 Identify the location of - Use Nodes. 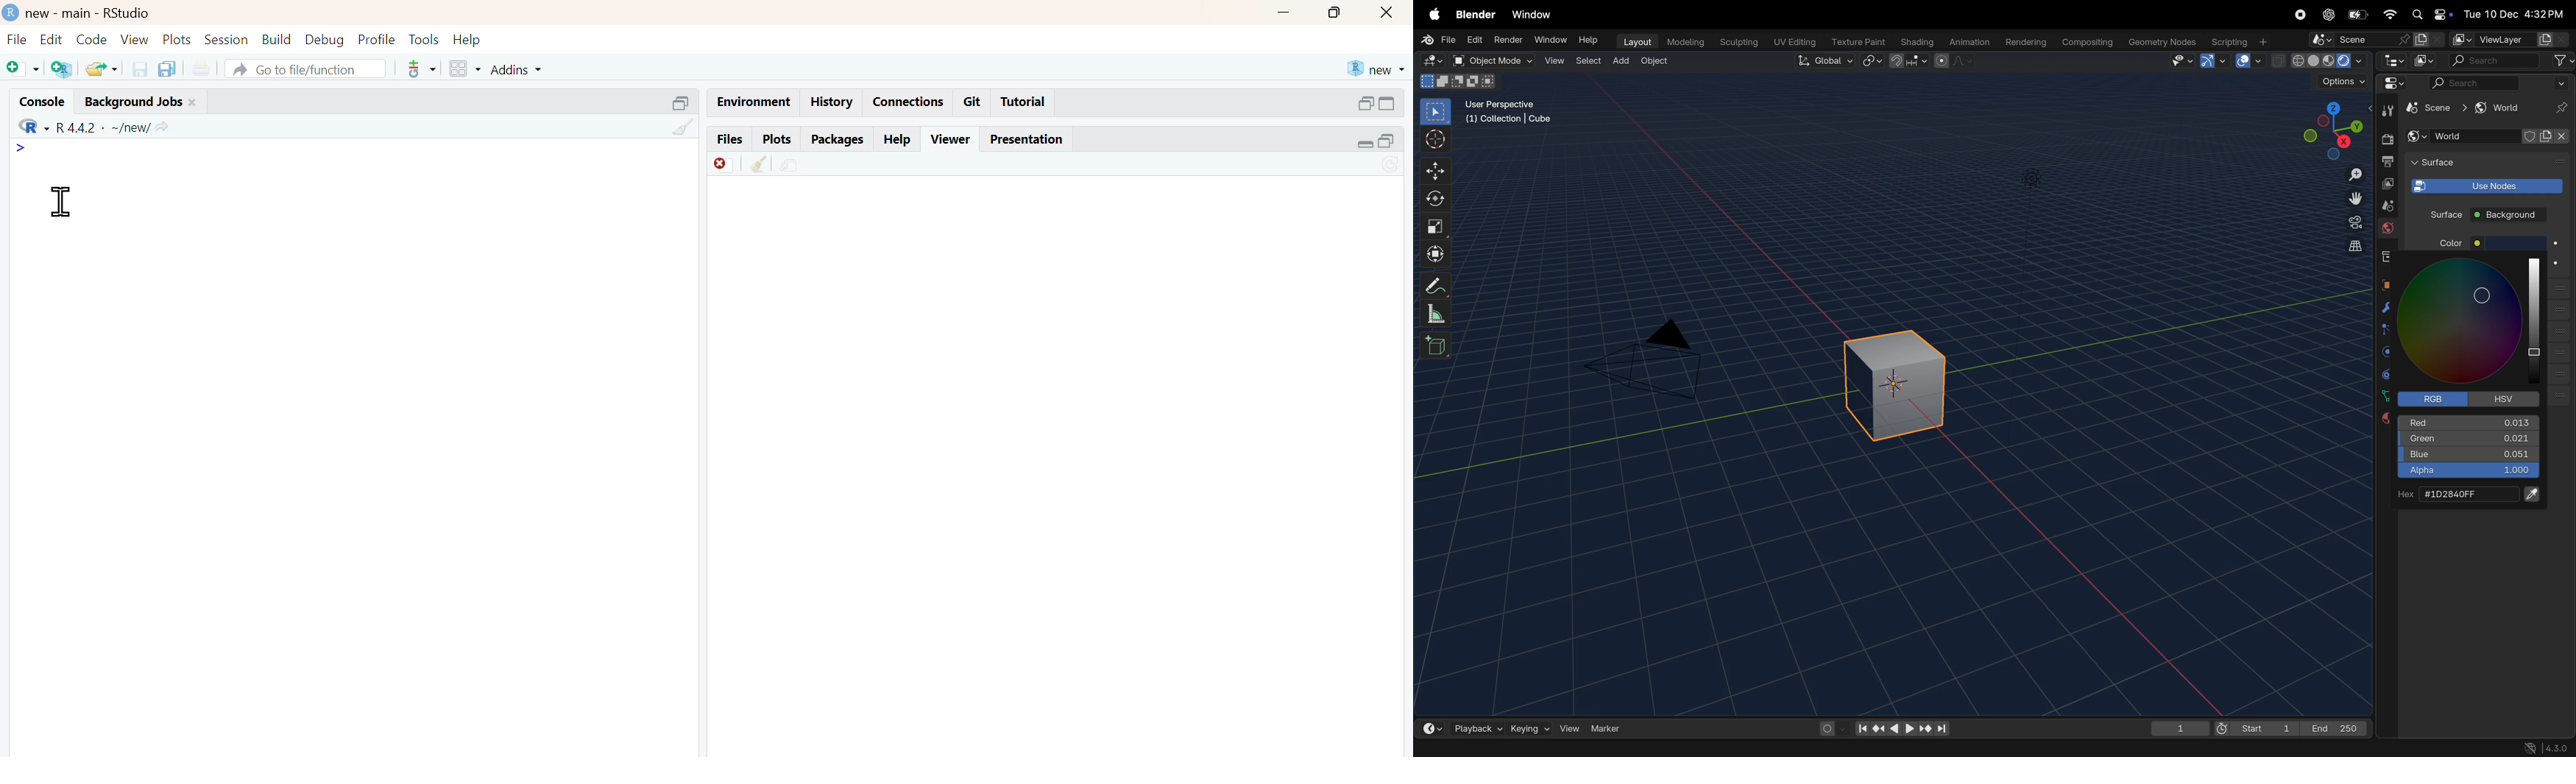
(2486, 186).